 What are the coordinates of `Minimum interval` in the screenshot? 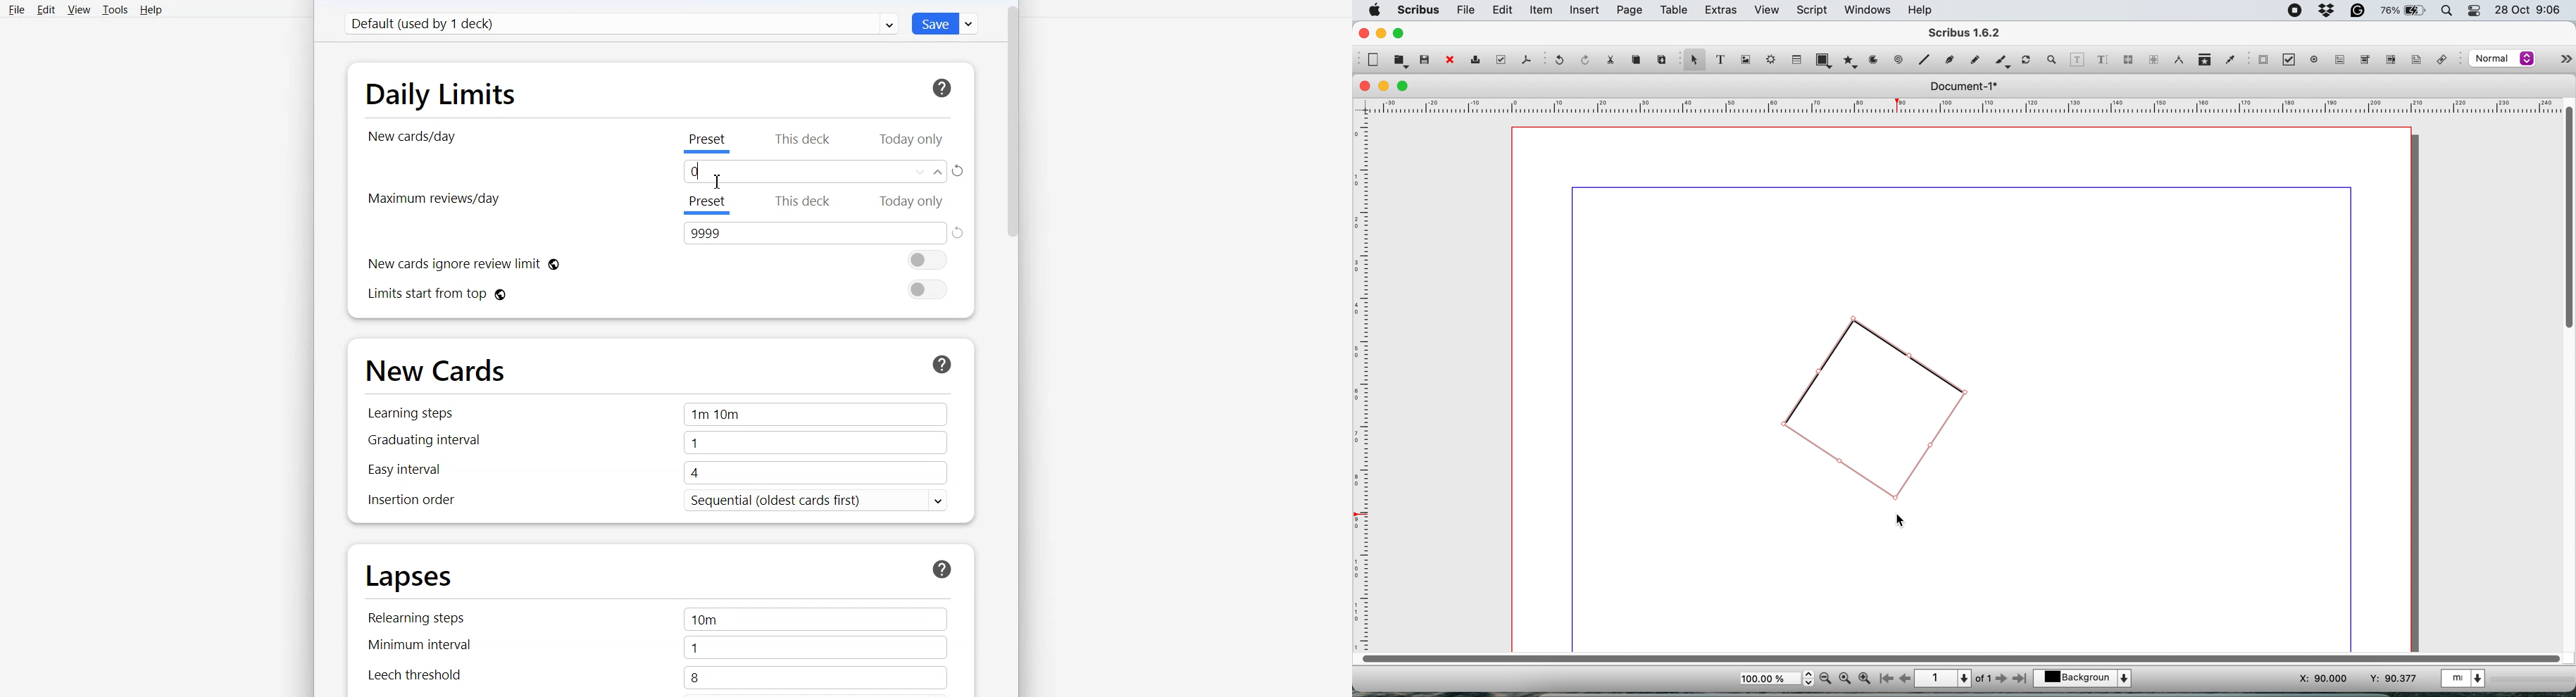 It's located at (433, 647).